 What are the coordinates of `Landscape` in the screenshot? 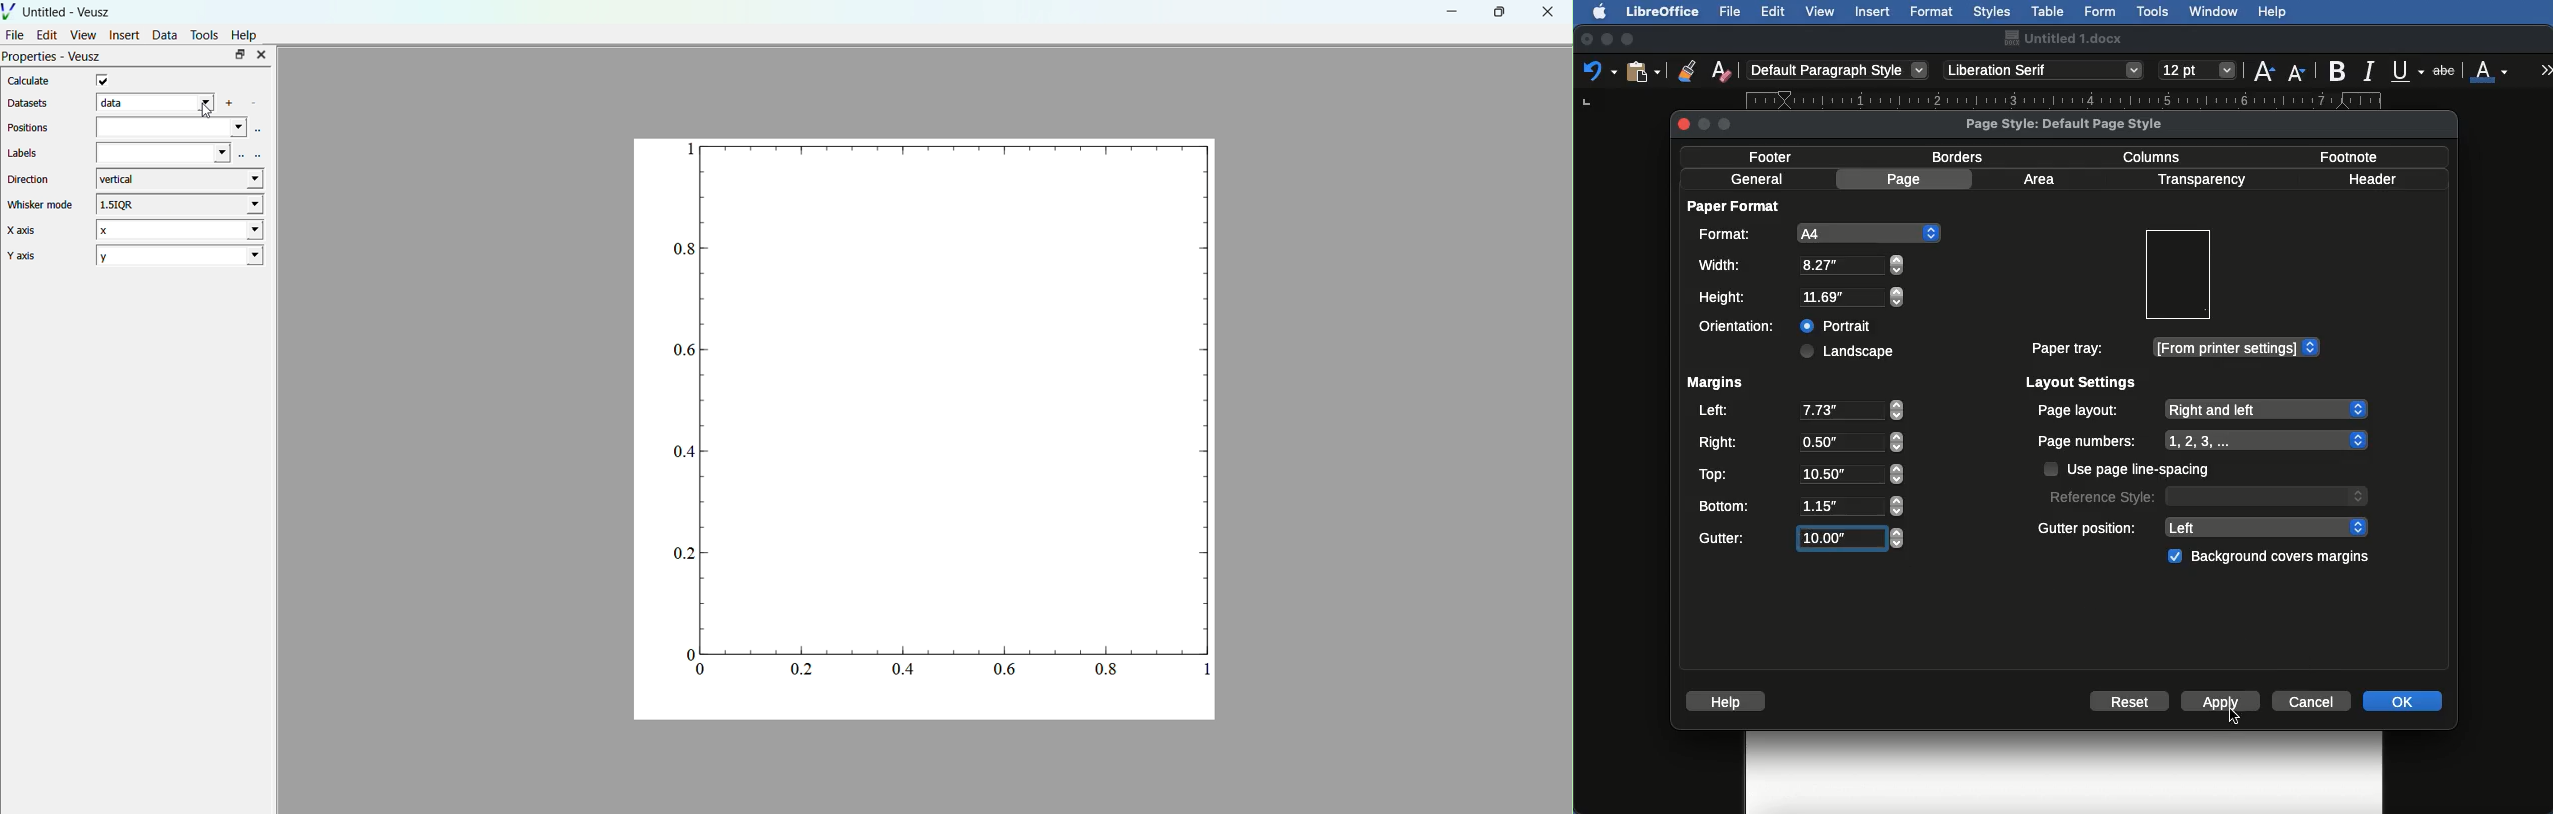 It's located at (1850, 351).